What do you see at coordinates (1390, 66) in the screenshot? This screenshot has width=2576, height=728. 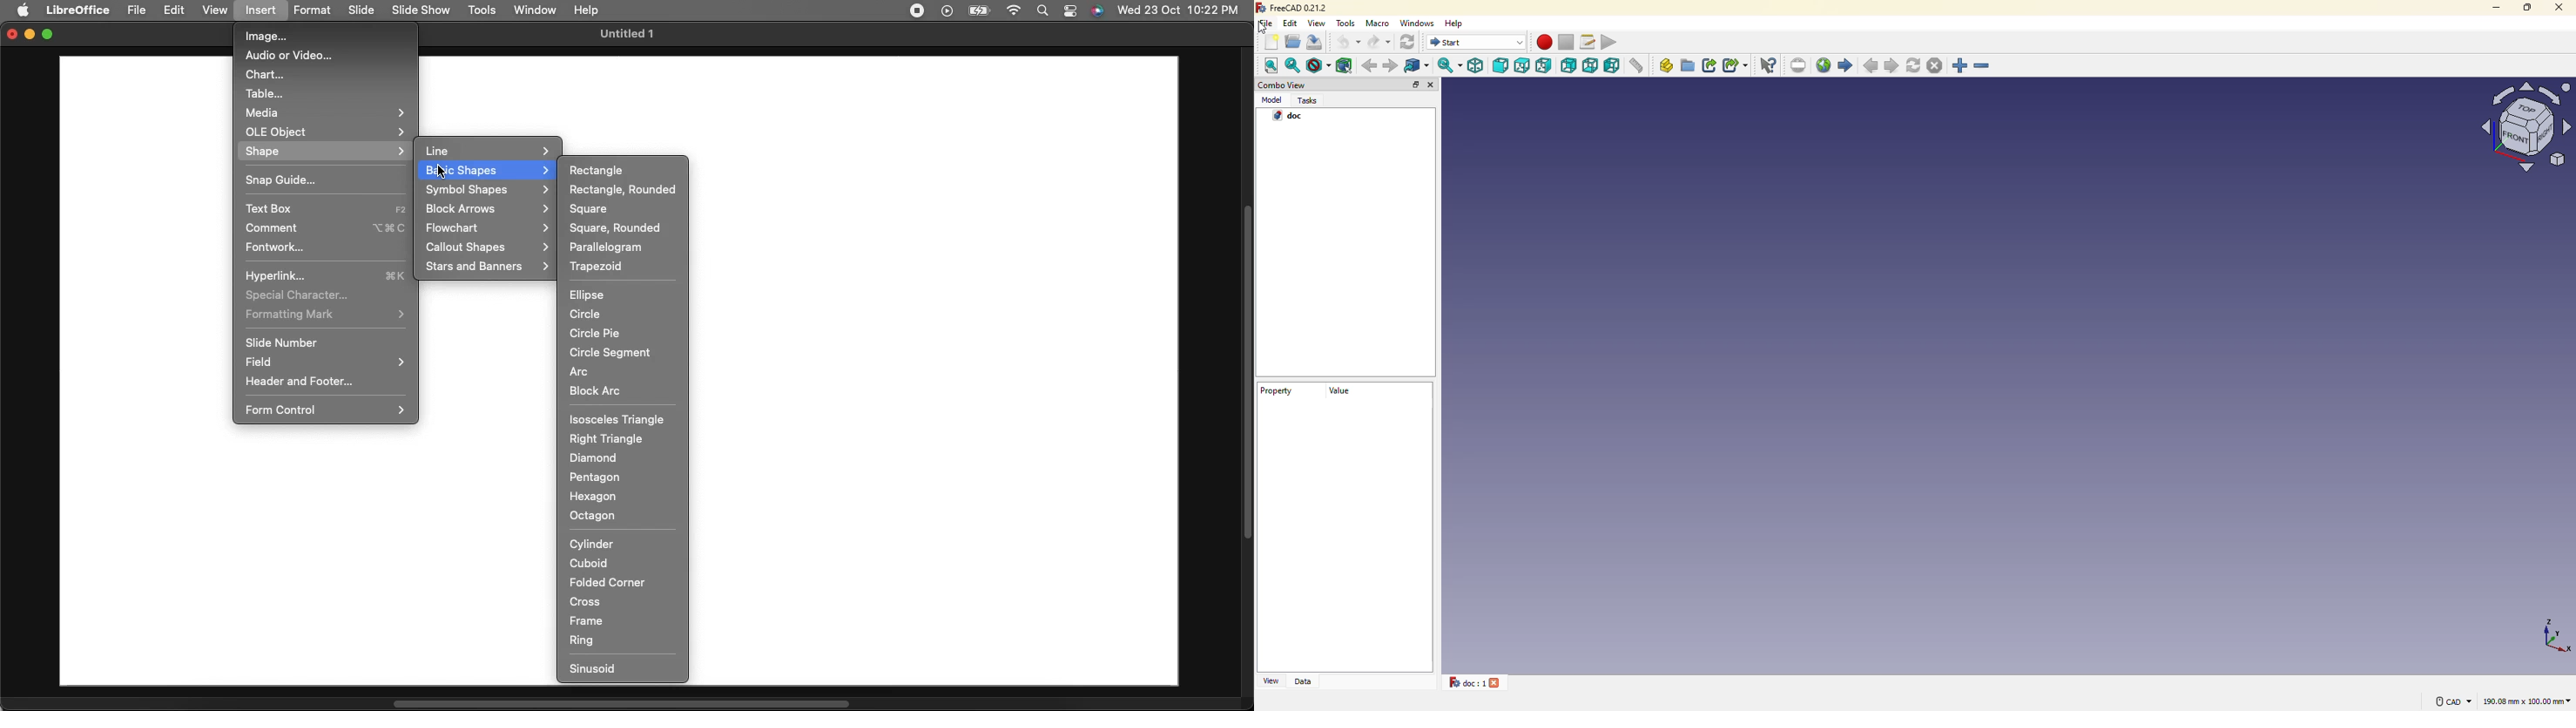 I see `forward` at bounding box center [1390, 66].